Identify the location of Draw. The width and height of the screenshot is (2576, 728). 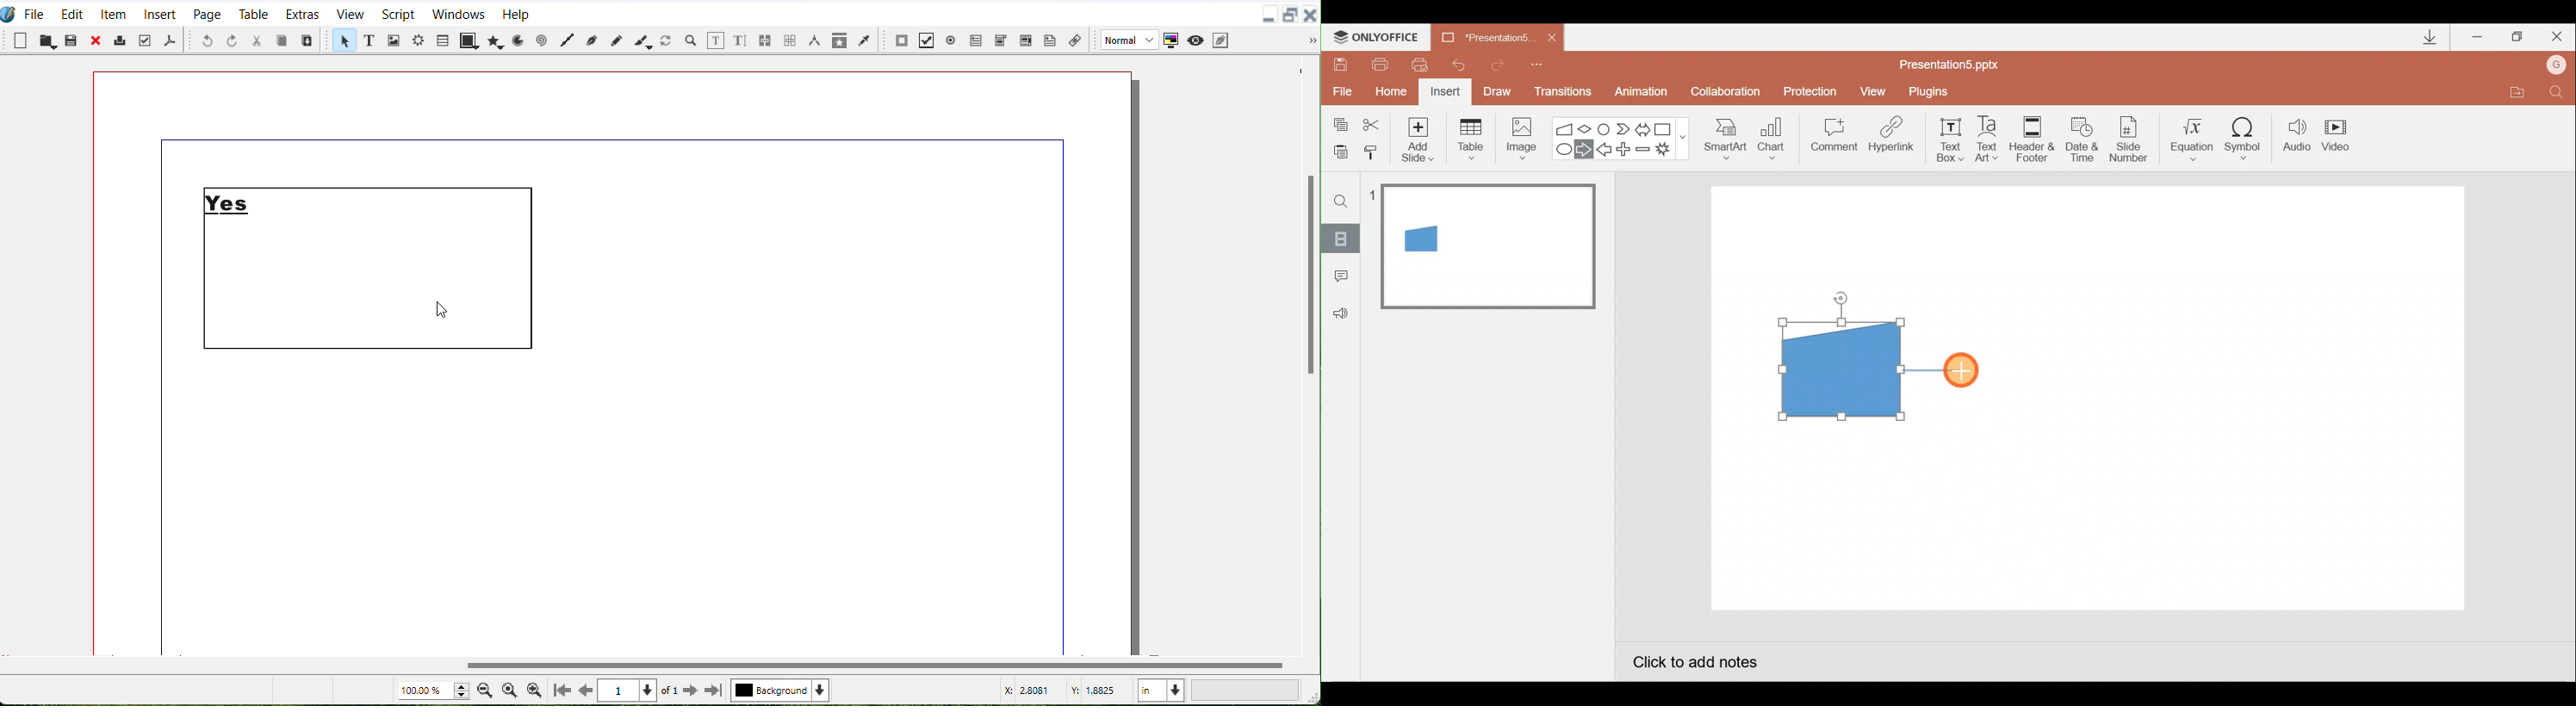
(1498, 90).